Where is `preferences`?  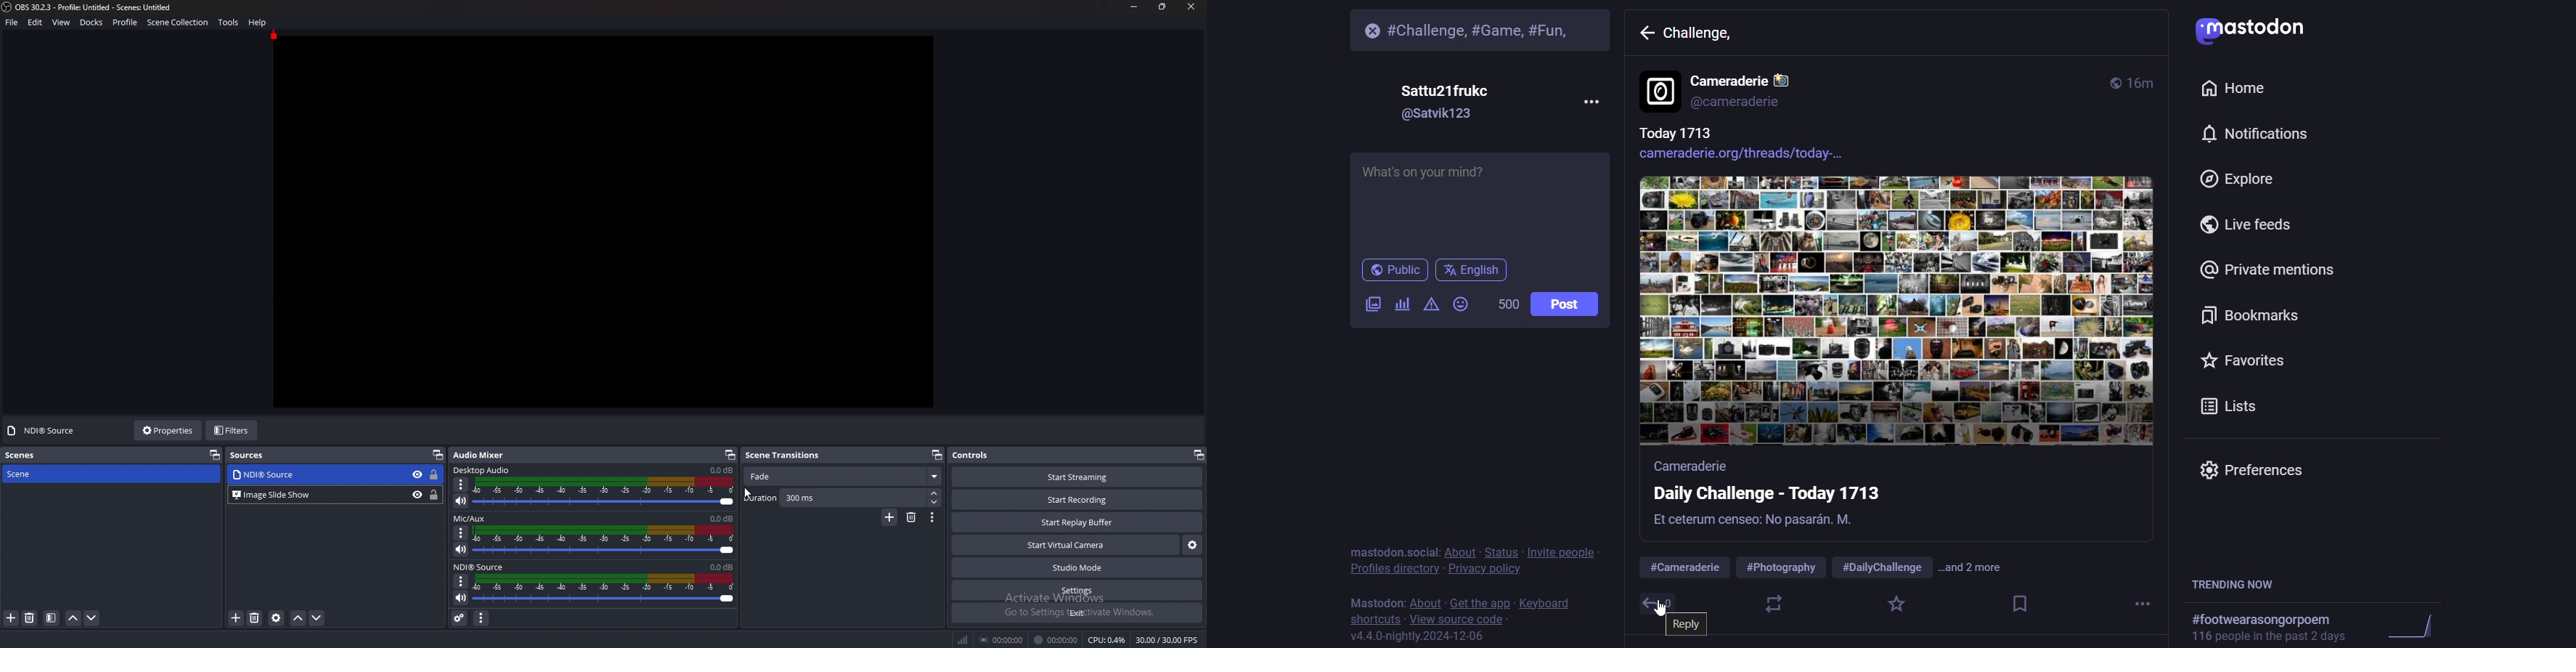 preferences is located at coordinates (2259, 469).